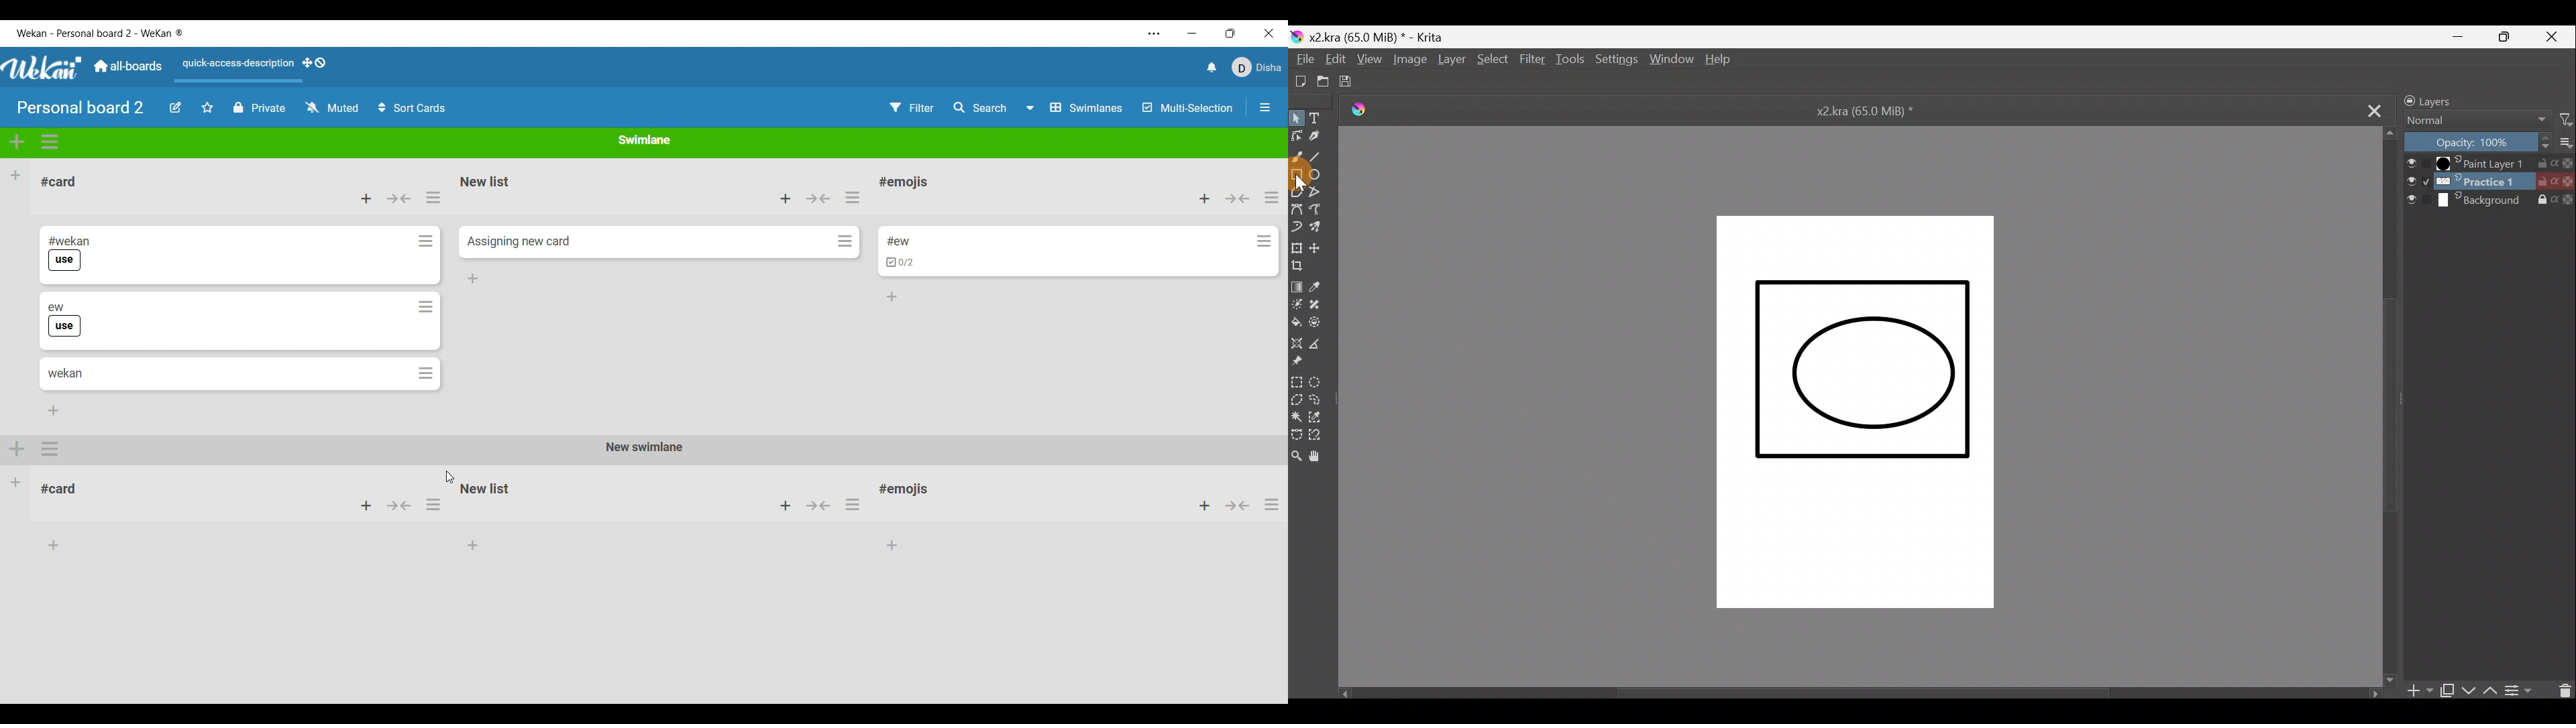 Image resolution: width=2576 pixels, height=728 pixels. I want to click on options, so click(57, 450).